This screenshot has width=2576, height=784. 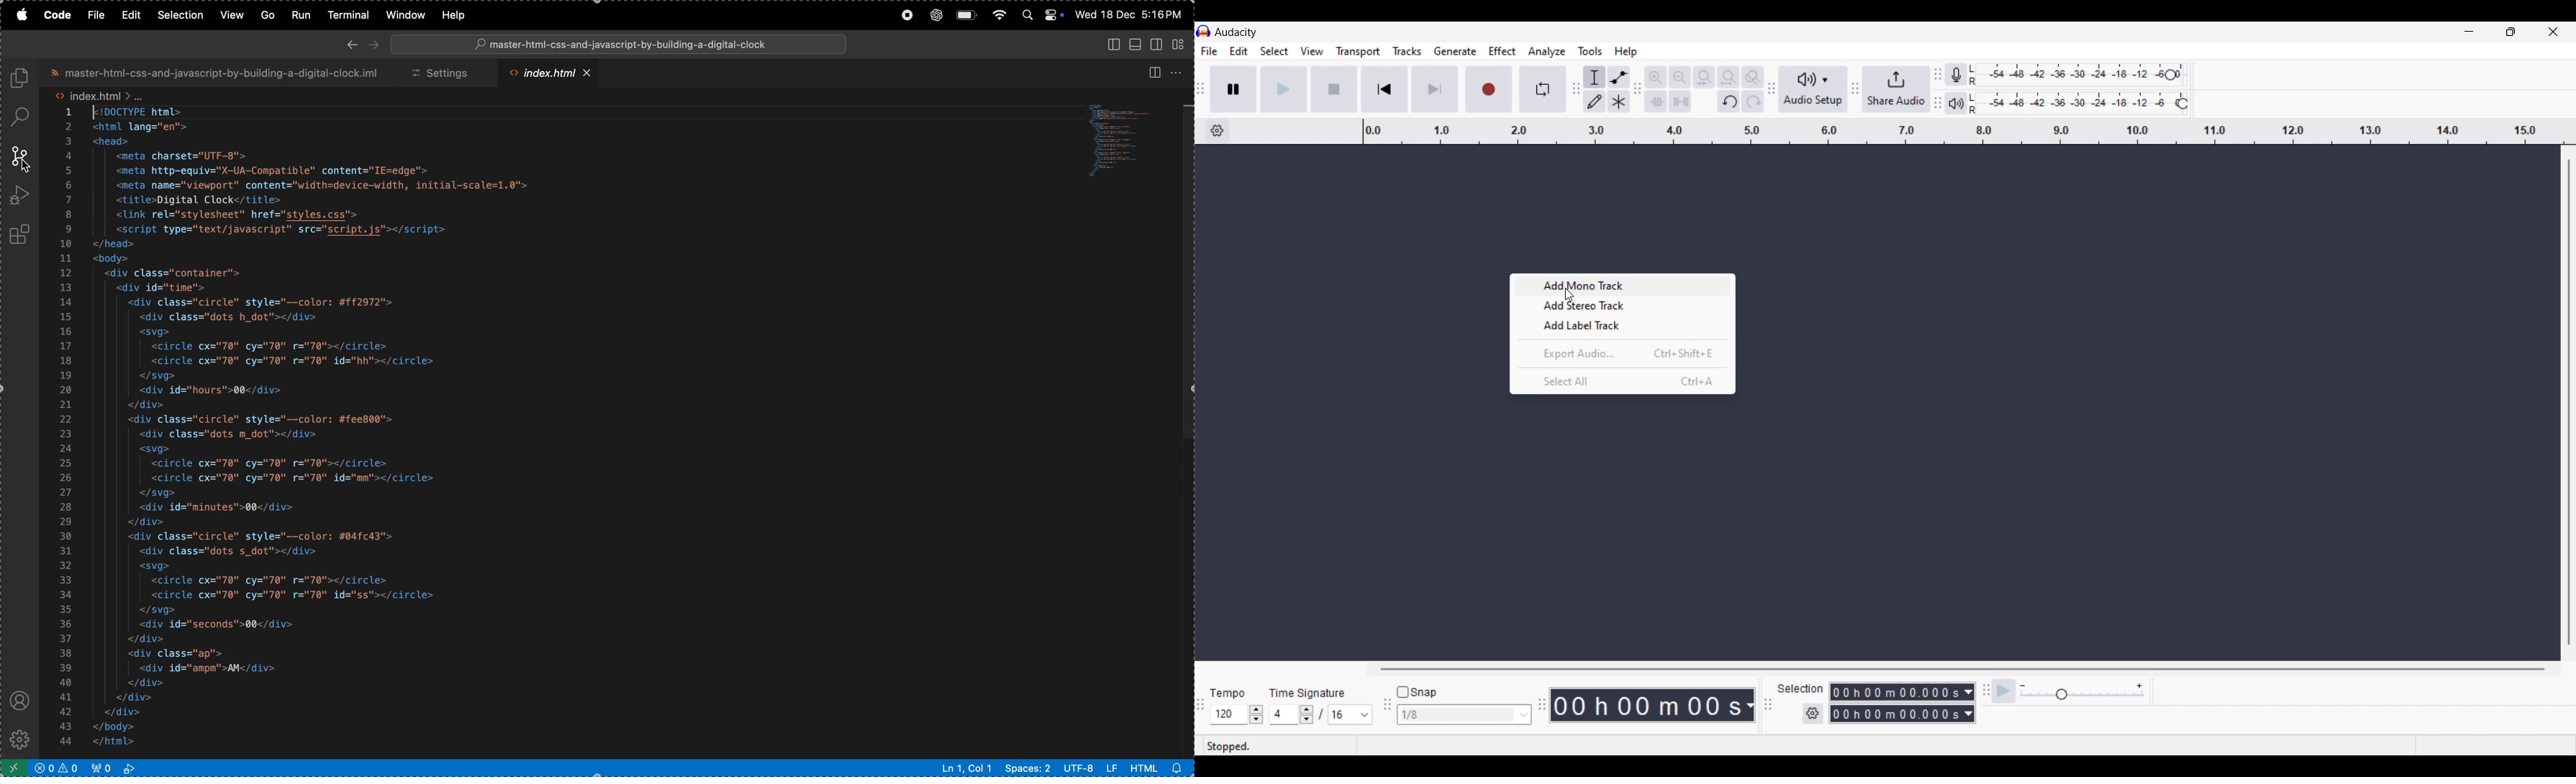 I want to click on <div class="container">, so click(x=174, y=273).